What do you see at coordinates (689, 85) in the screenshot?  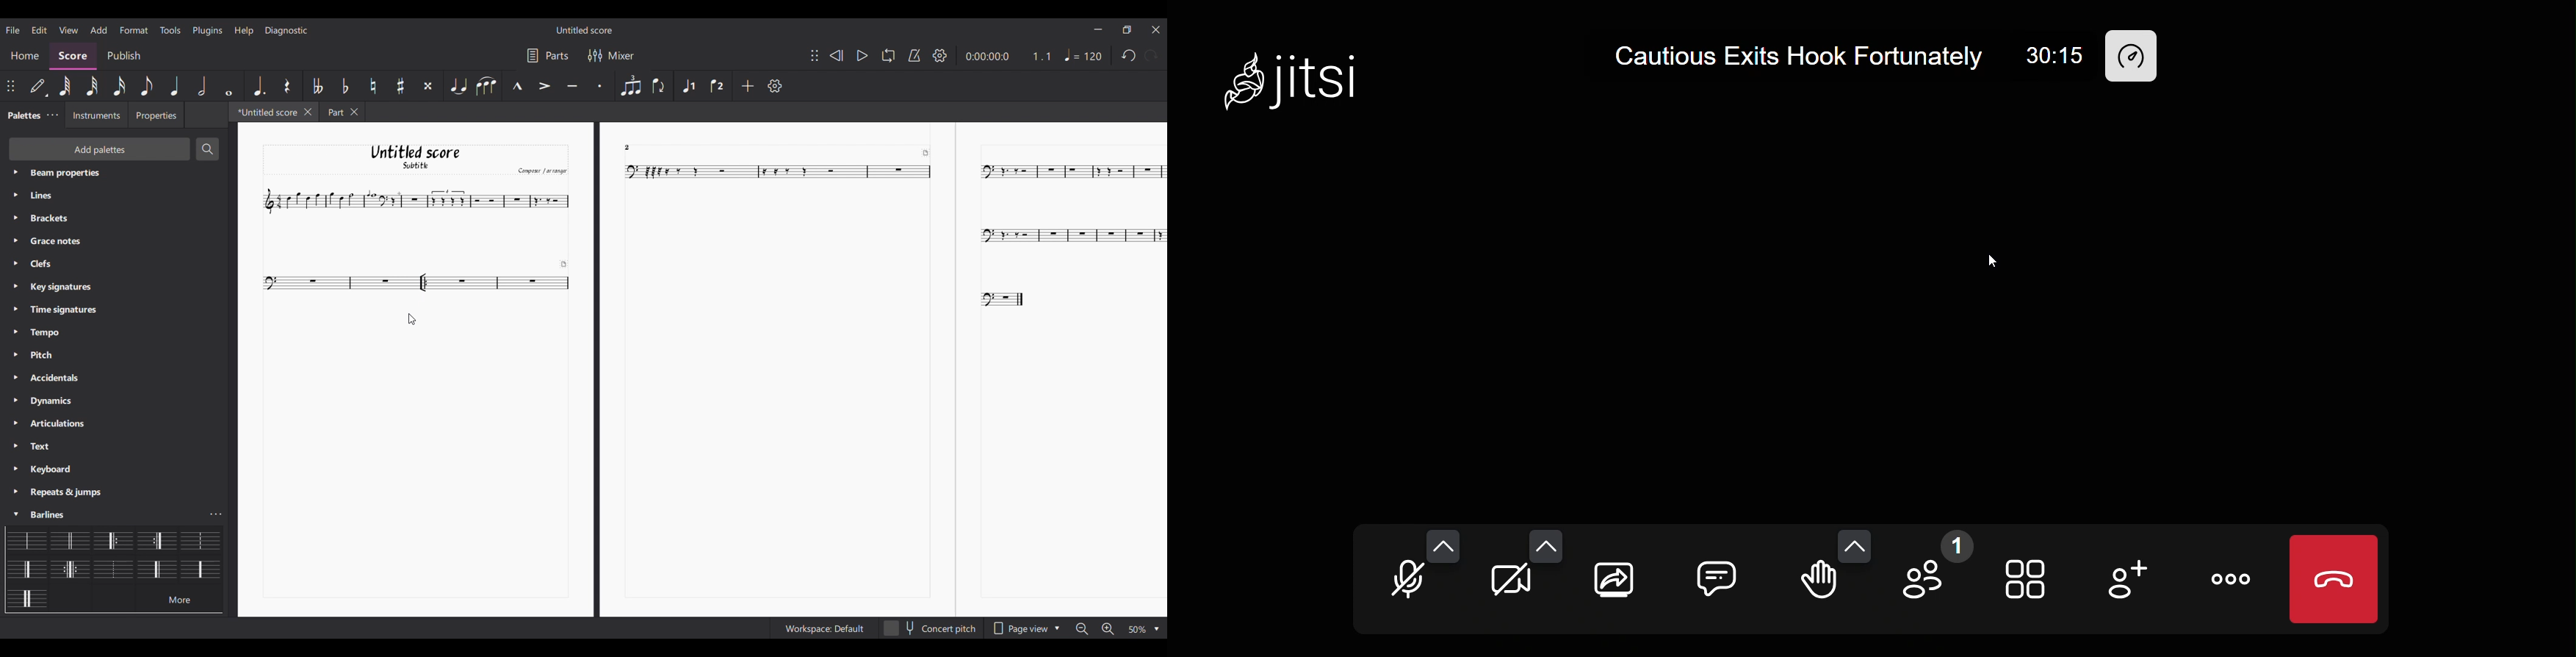 I see `Voice 1` at bounding box center [689, 85].